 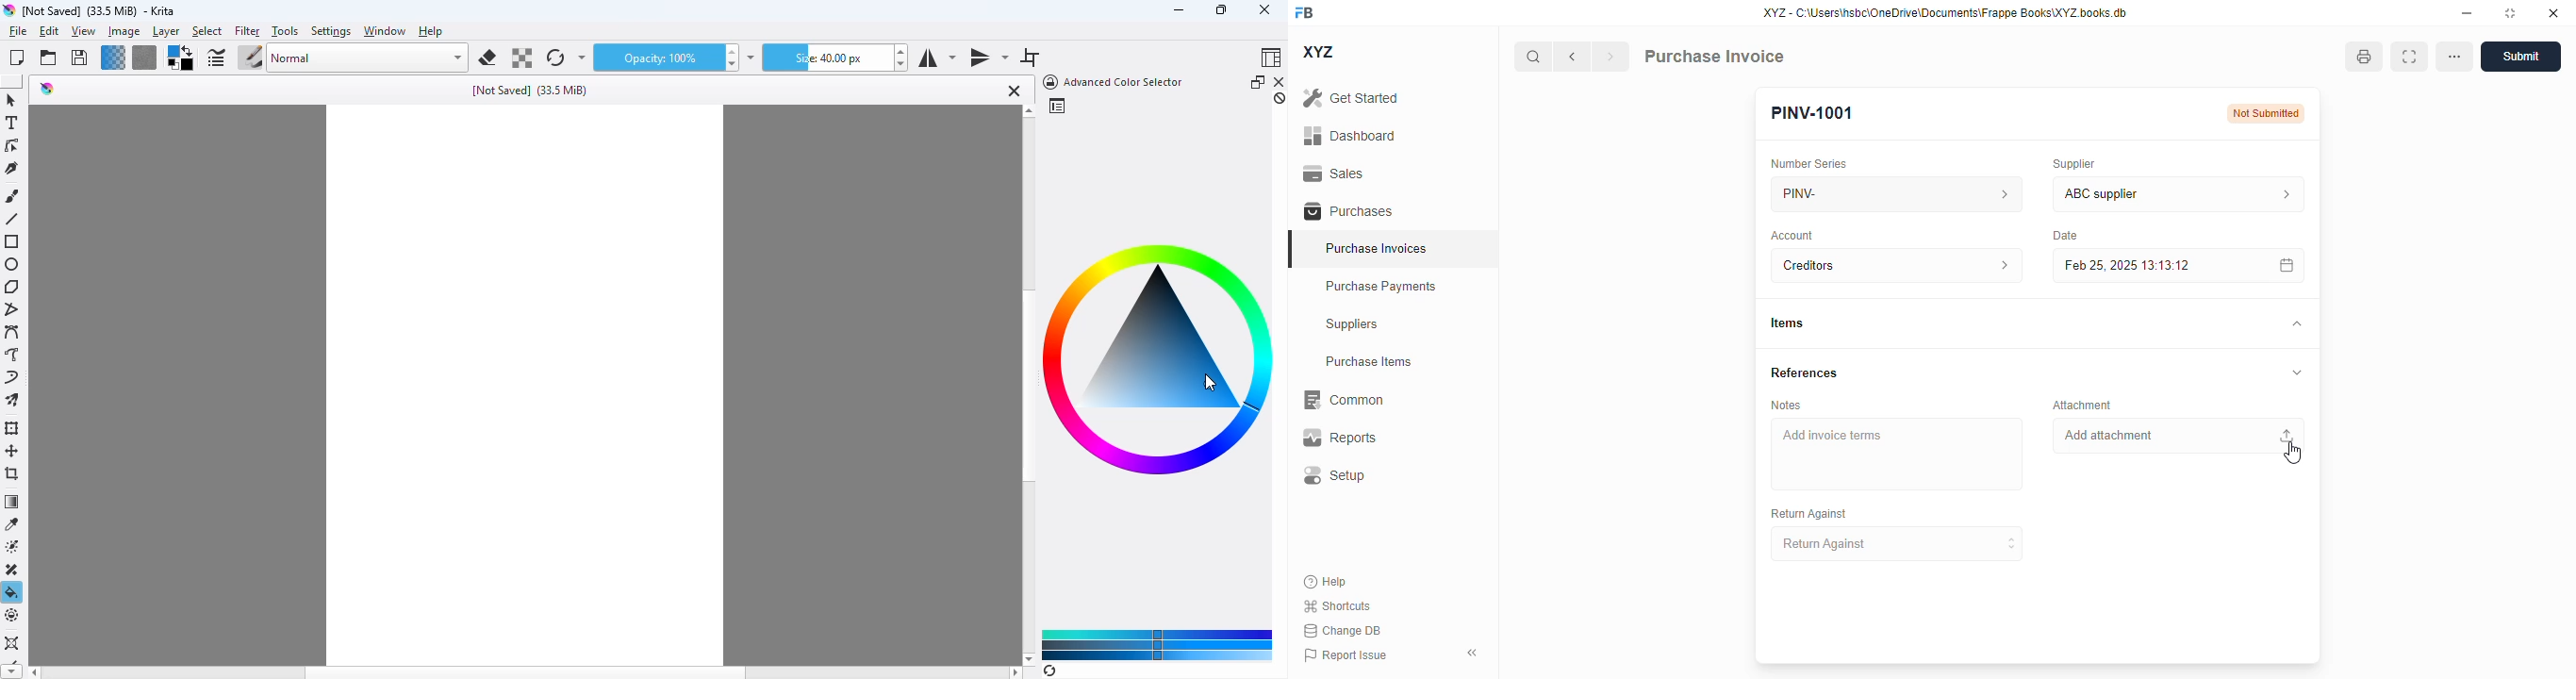 What do you see at coordinates (1158, 644) in the screenshot?
I see `color models and components` at bounding box center [1158, 644].